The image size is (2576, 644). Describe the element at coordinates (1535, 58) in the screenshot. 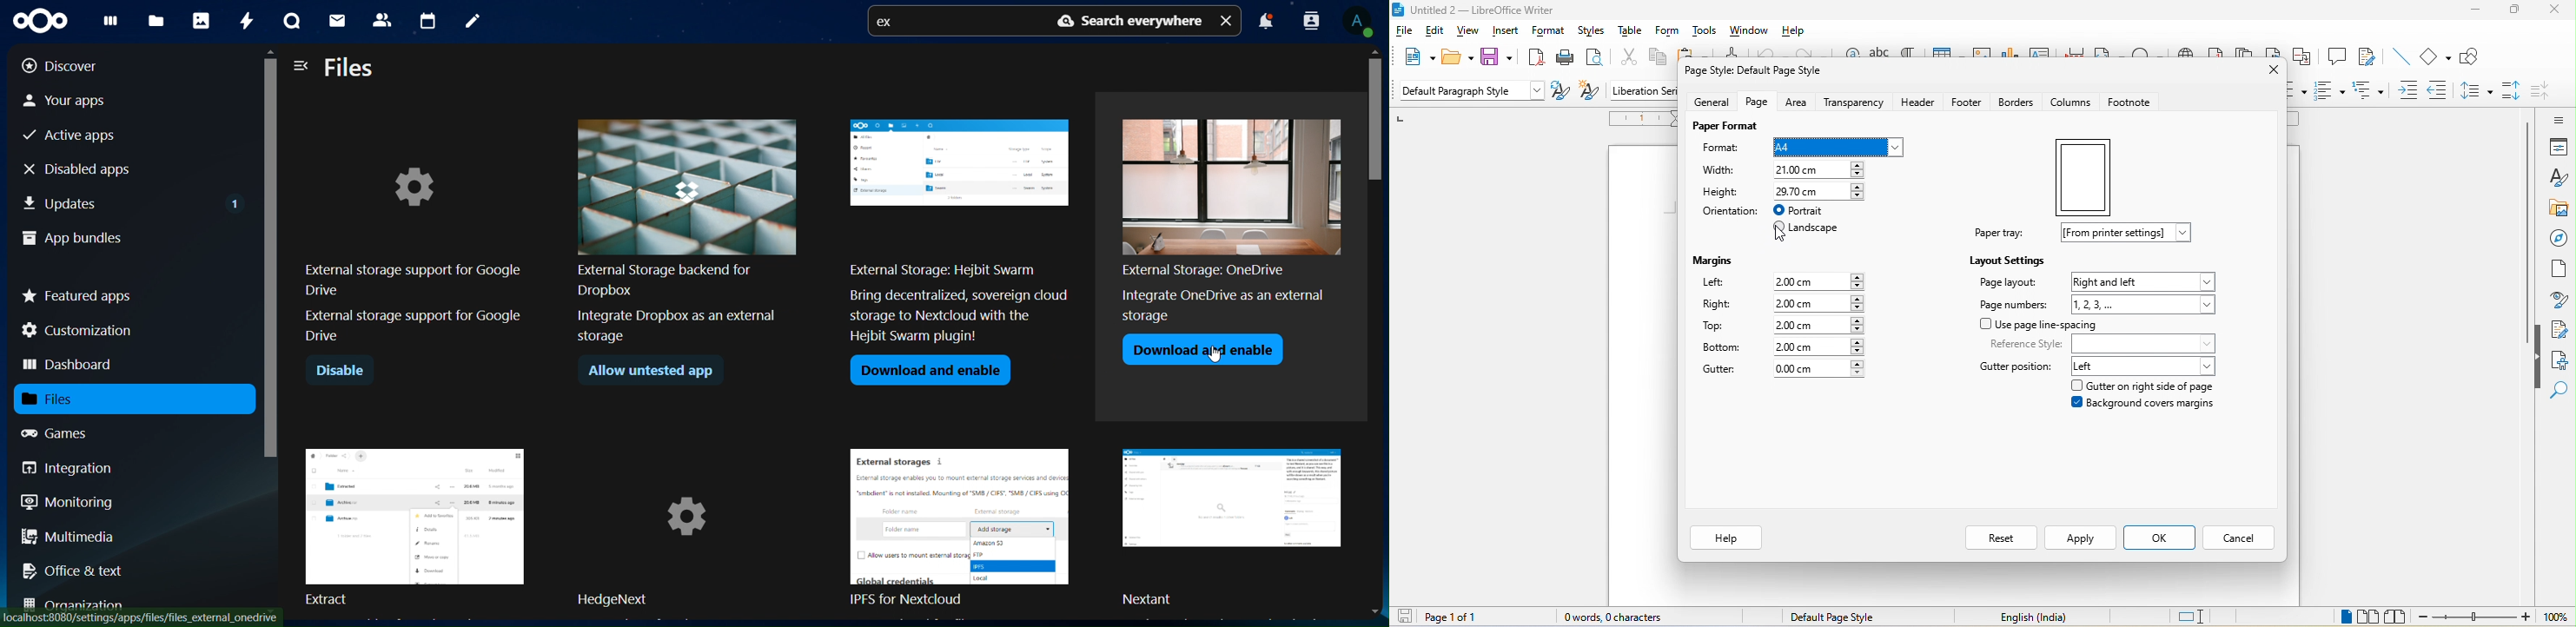

I see `export directly as pdf` at that location.